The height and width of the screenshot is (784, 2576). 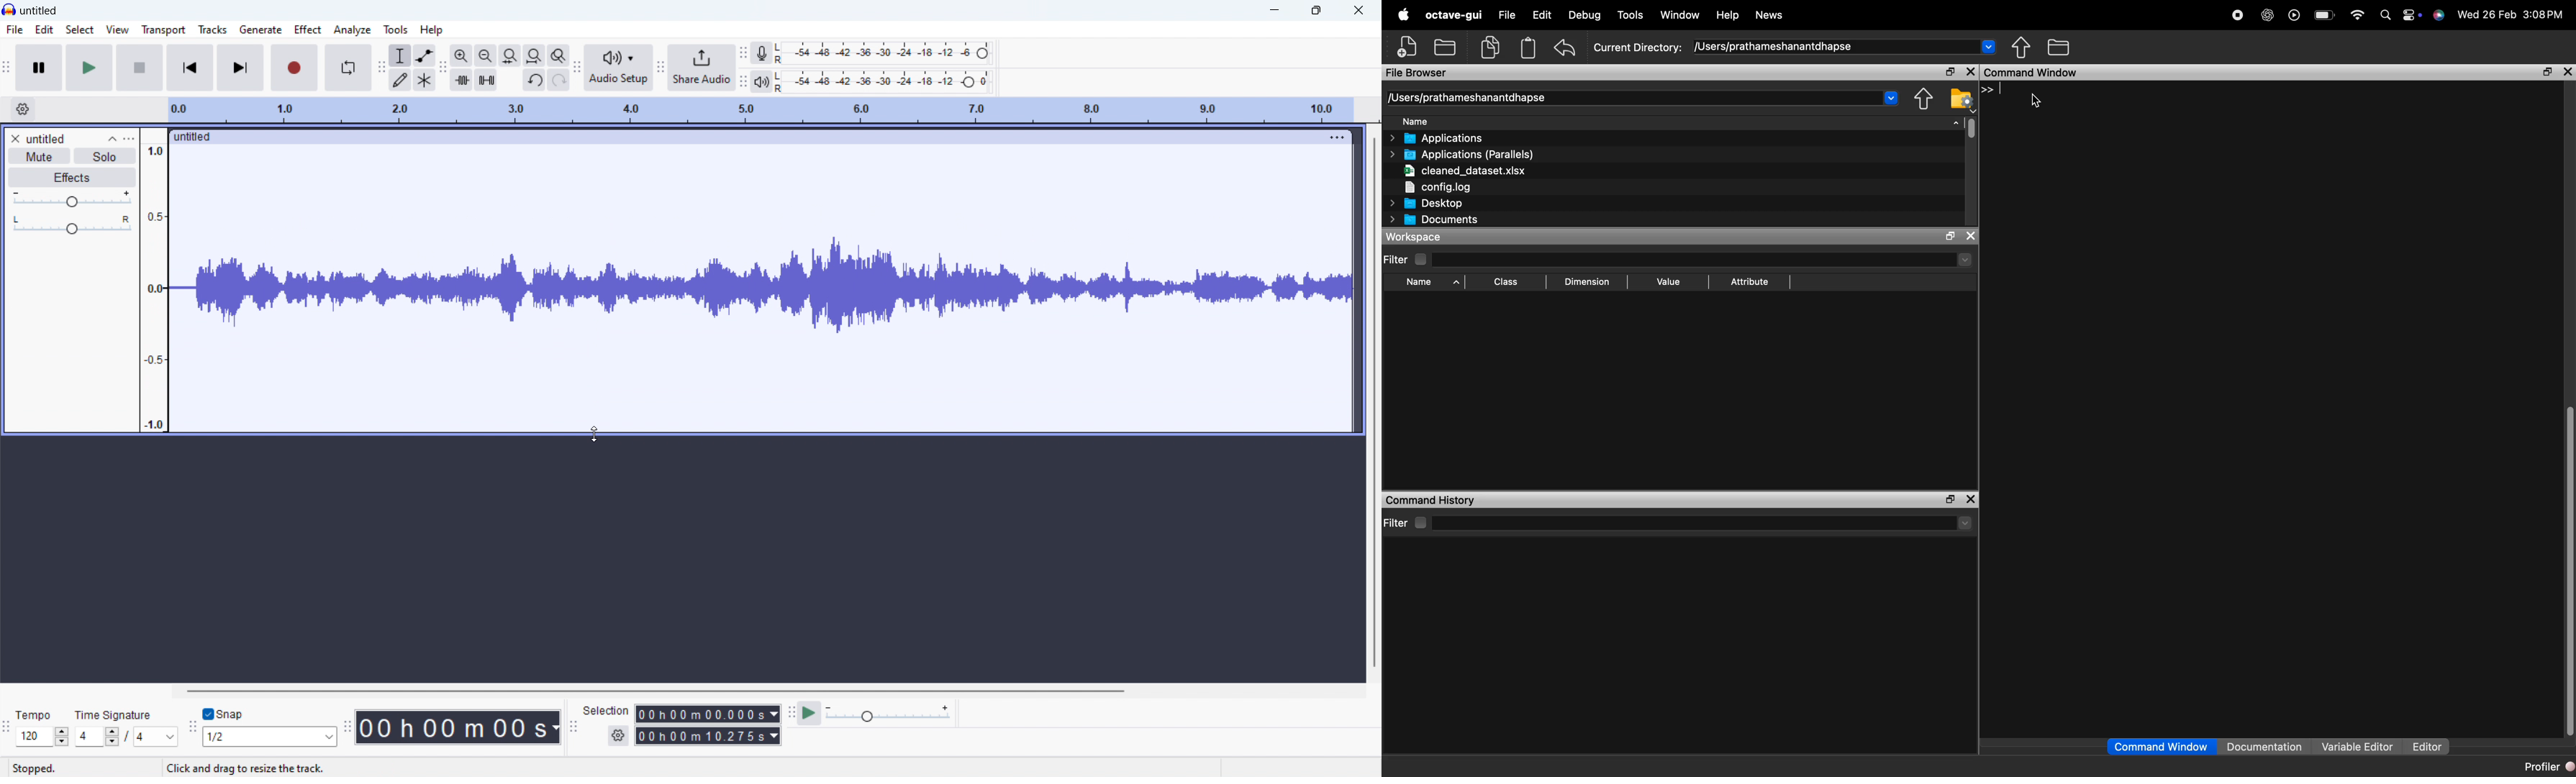 What do you see at coordinates (702, 68) in the screenshot?
I see `share audio` at bounding box center [702, 68].